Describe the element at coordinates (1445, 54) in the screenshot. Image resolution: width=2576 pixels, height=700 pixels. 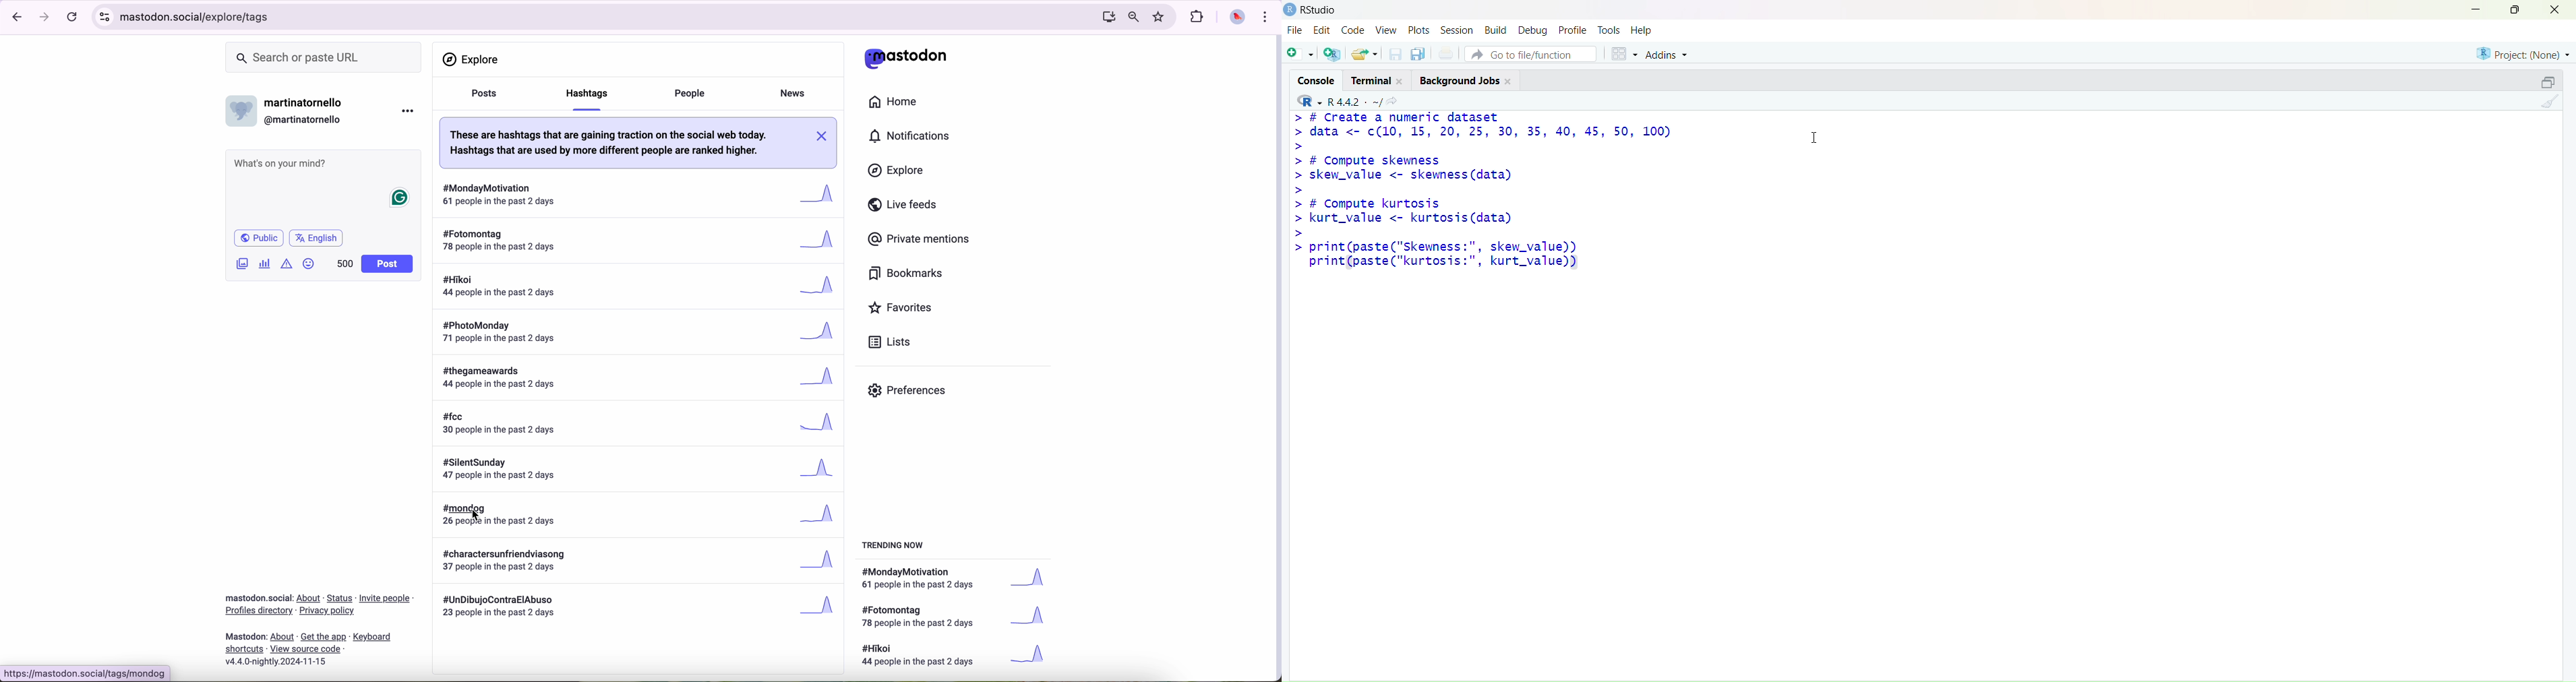
I see `Print the current file` at that location.